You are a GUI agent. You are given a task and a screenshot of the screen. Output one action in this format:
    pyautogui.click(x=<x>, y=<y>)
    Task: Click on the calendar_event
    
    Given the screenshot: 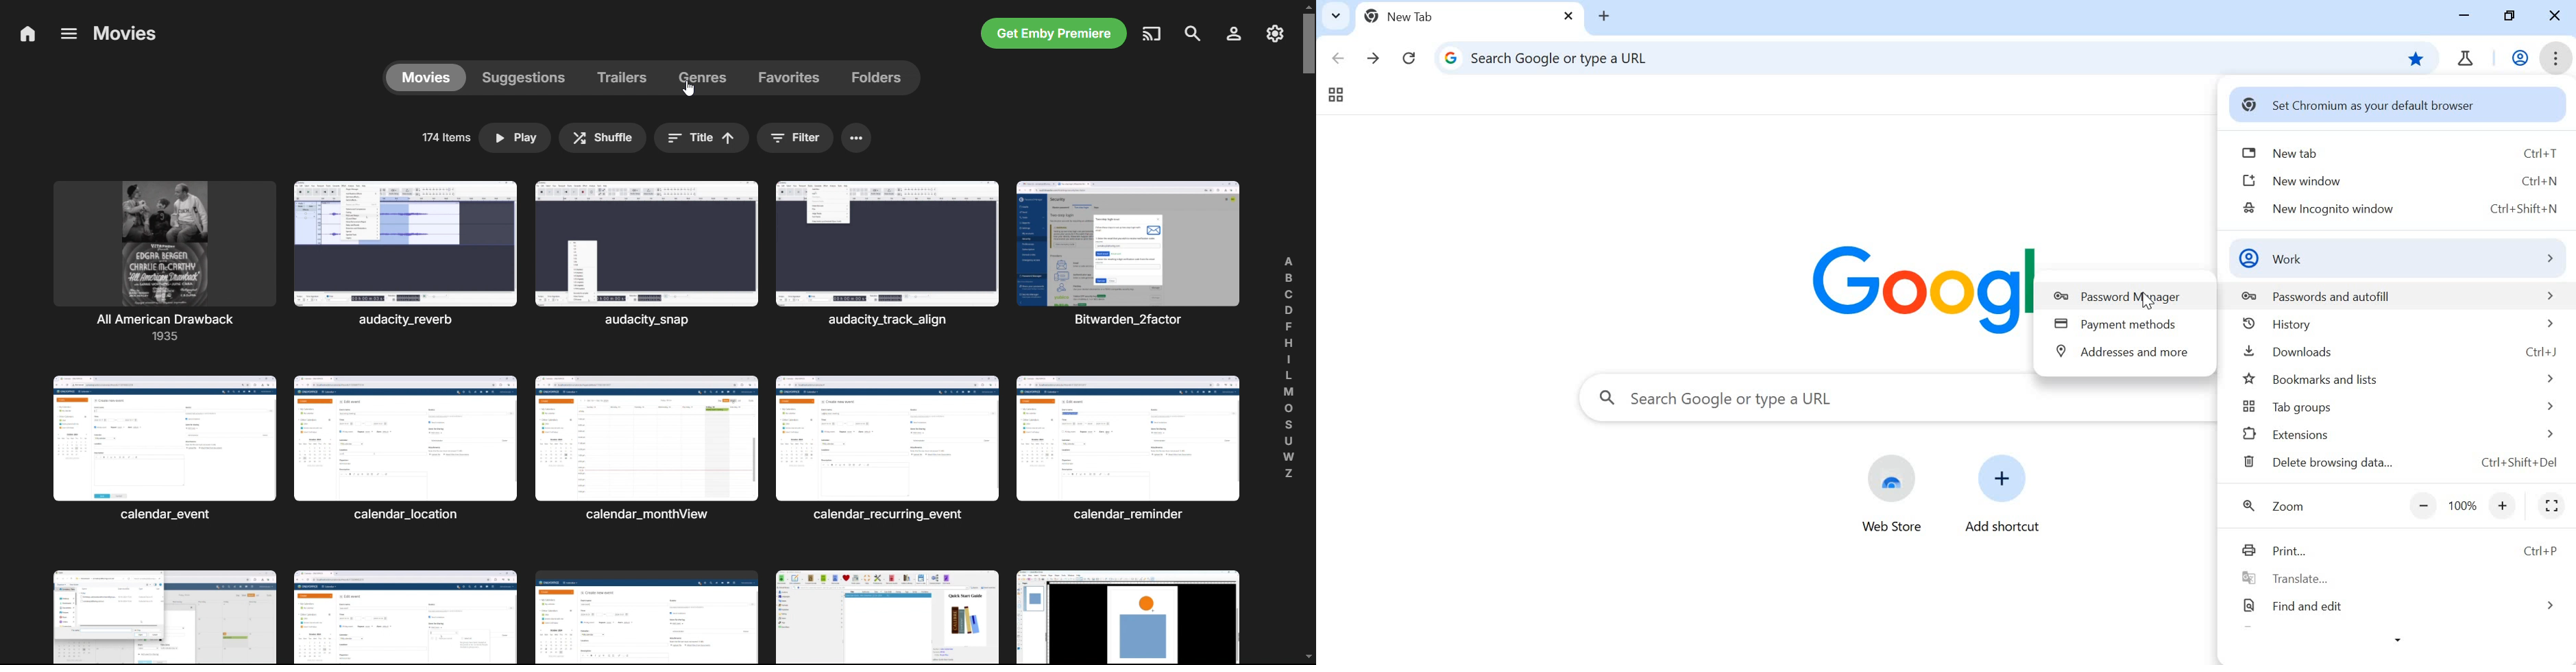 What is the action you would take?
    pyautogui.click(x=164, y=450)
    